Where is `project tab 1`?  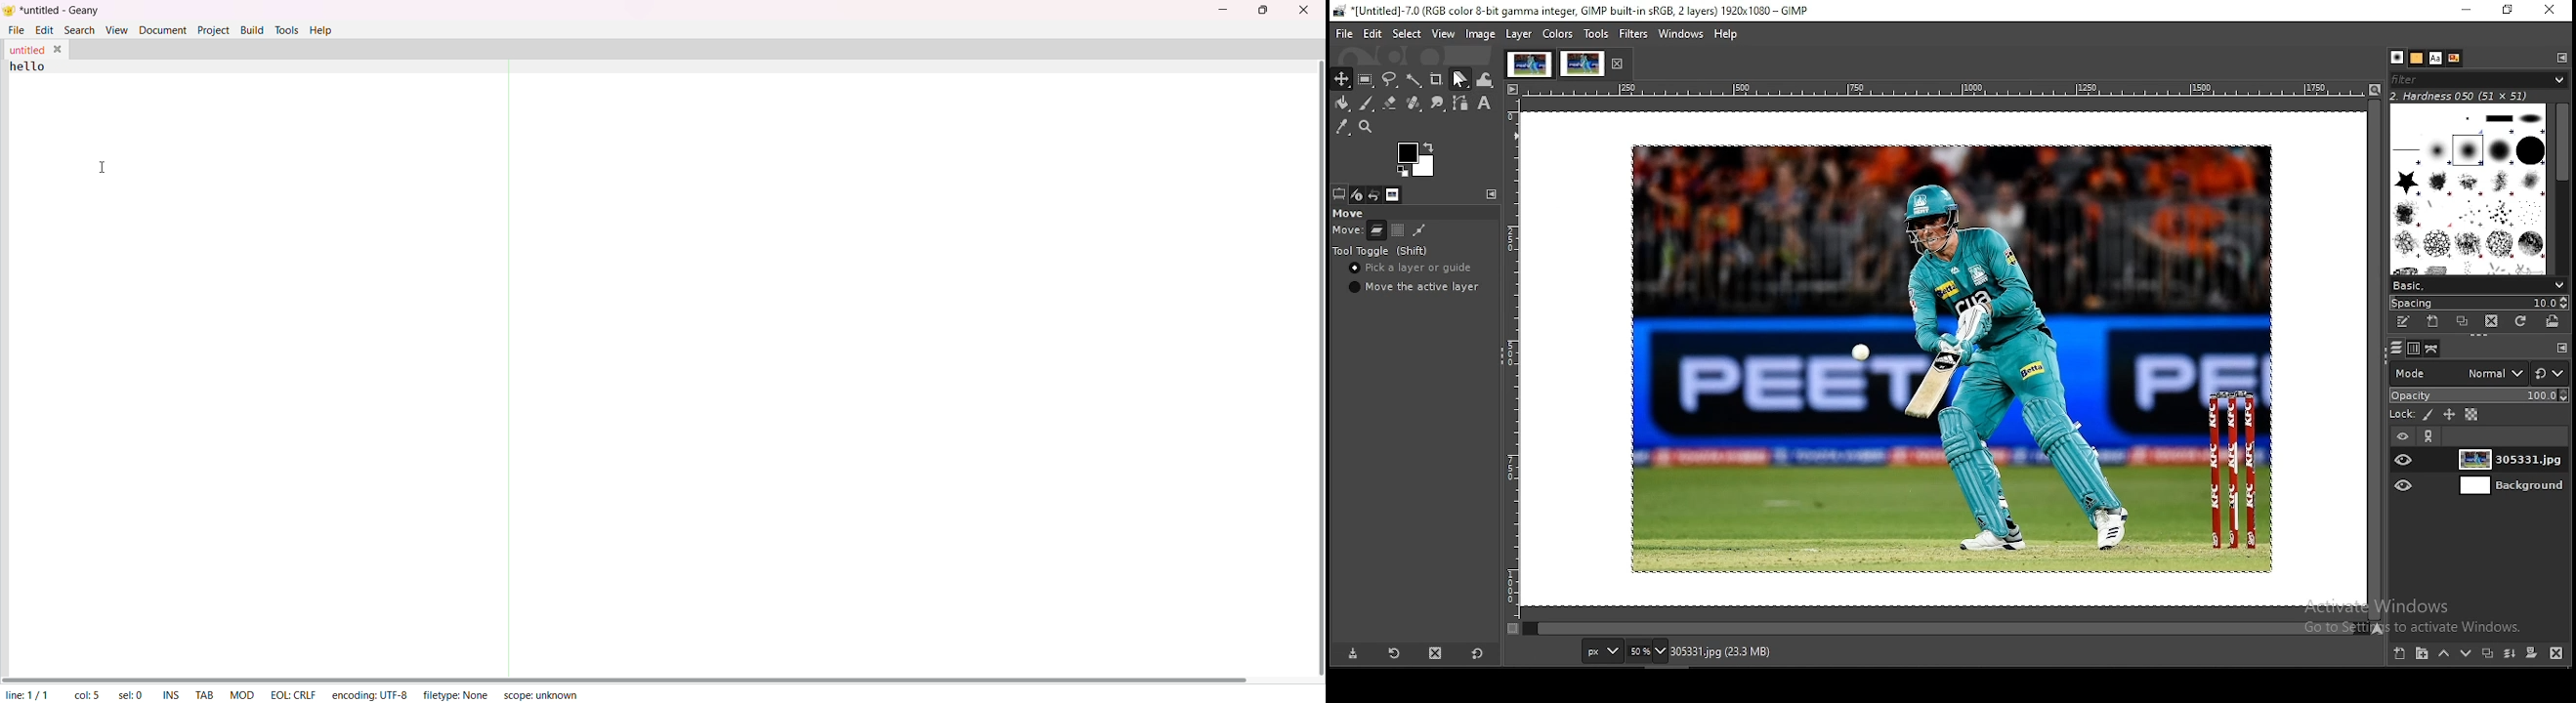
project tab 1 is located at coordinates (1529, 64).